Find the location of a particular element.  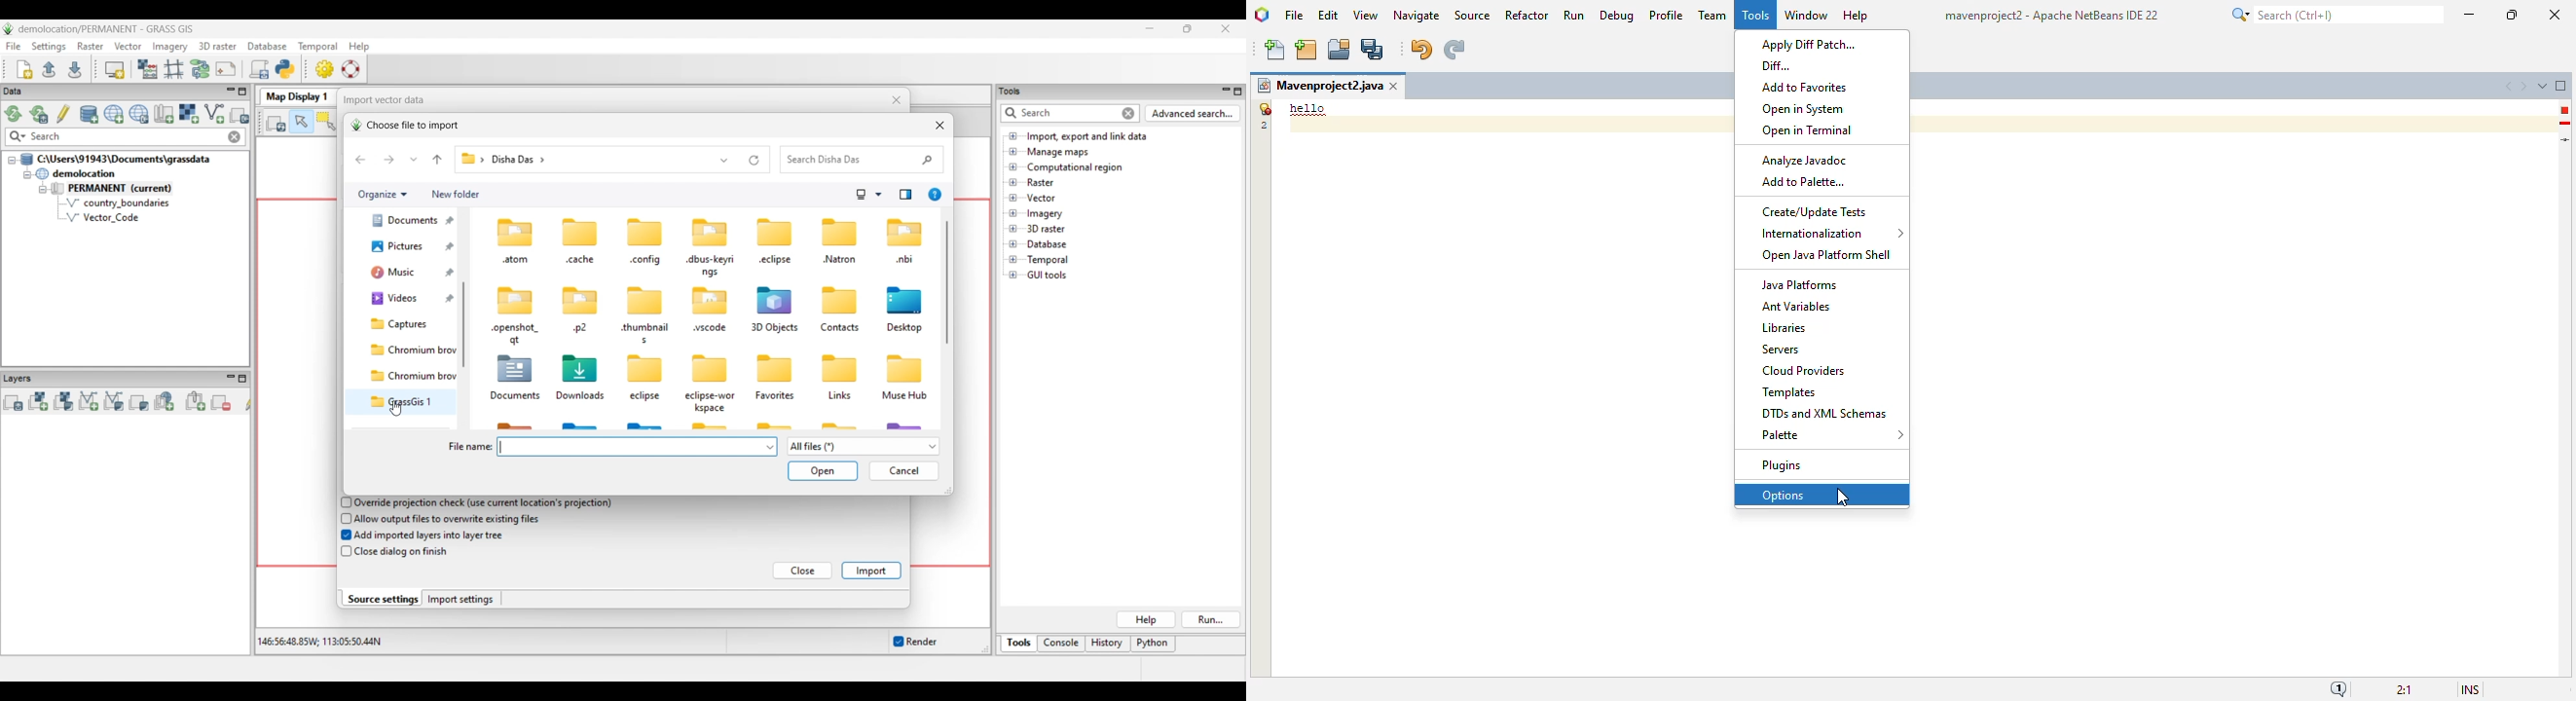

magnification ratio is located at coordinates (2405, 690).